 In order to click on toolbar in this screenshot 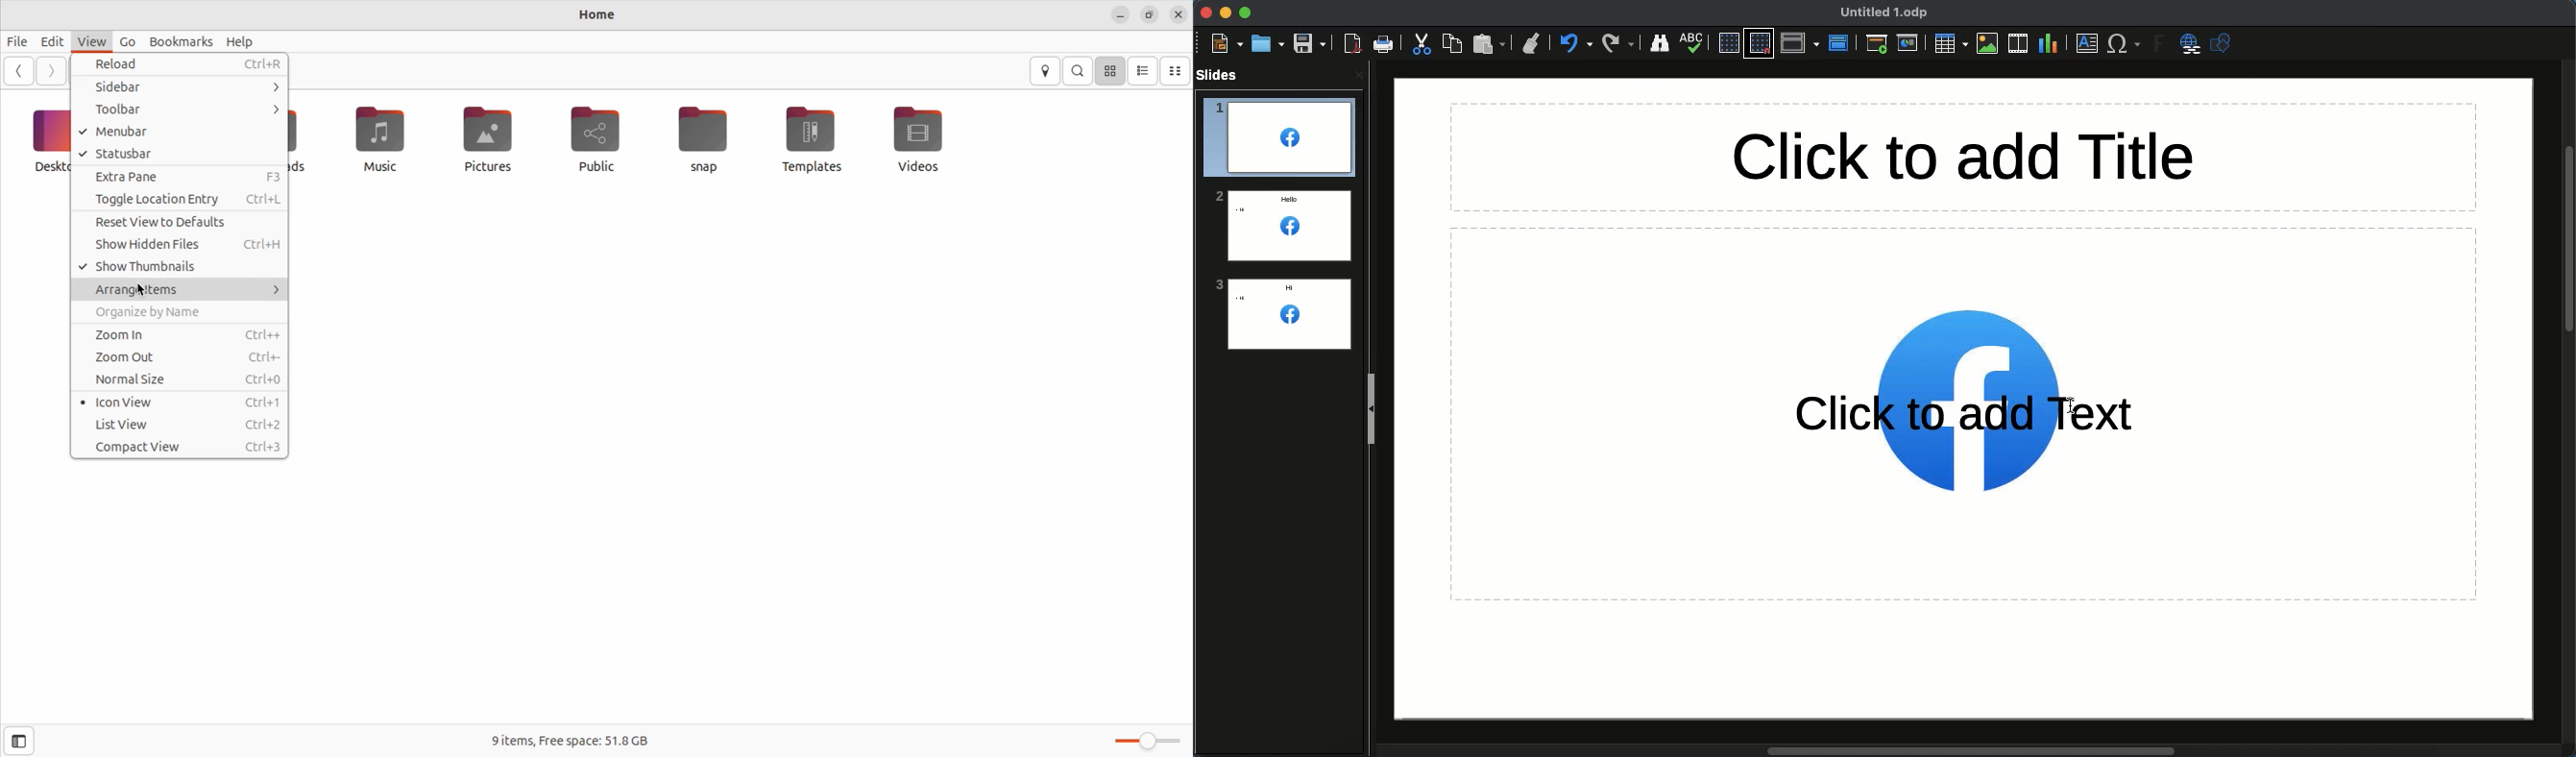, I will do `click(185, 109)`.